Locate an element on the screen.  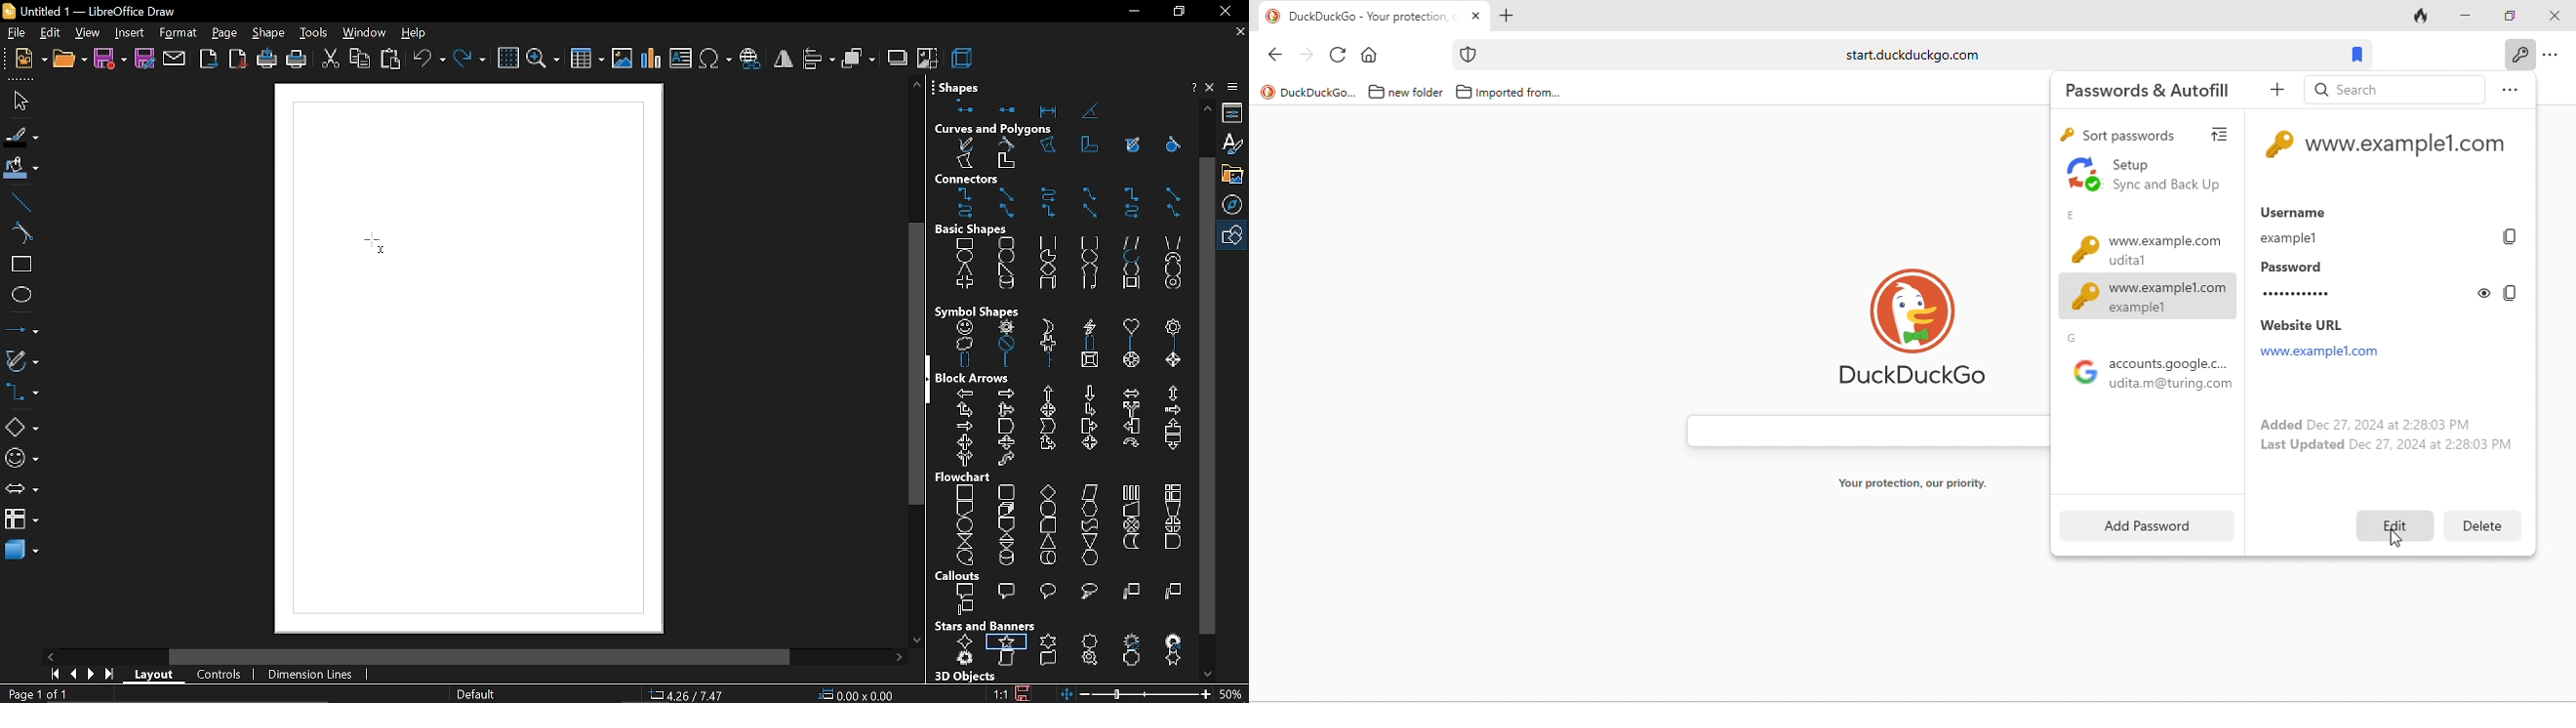
sidebar options is located at coordinates (1235, 87).